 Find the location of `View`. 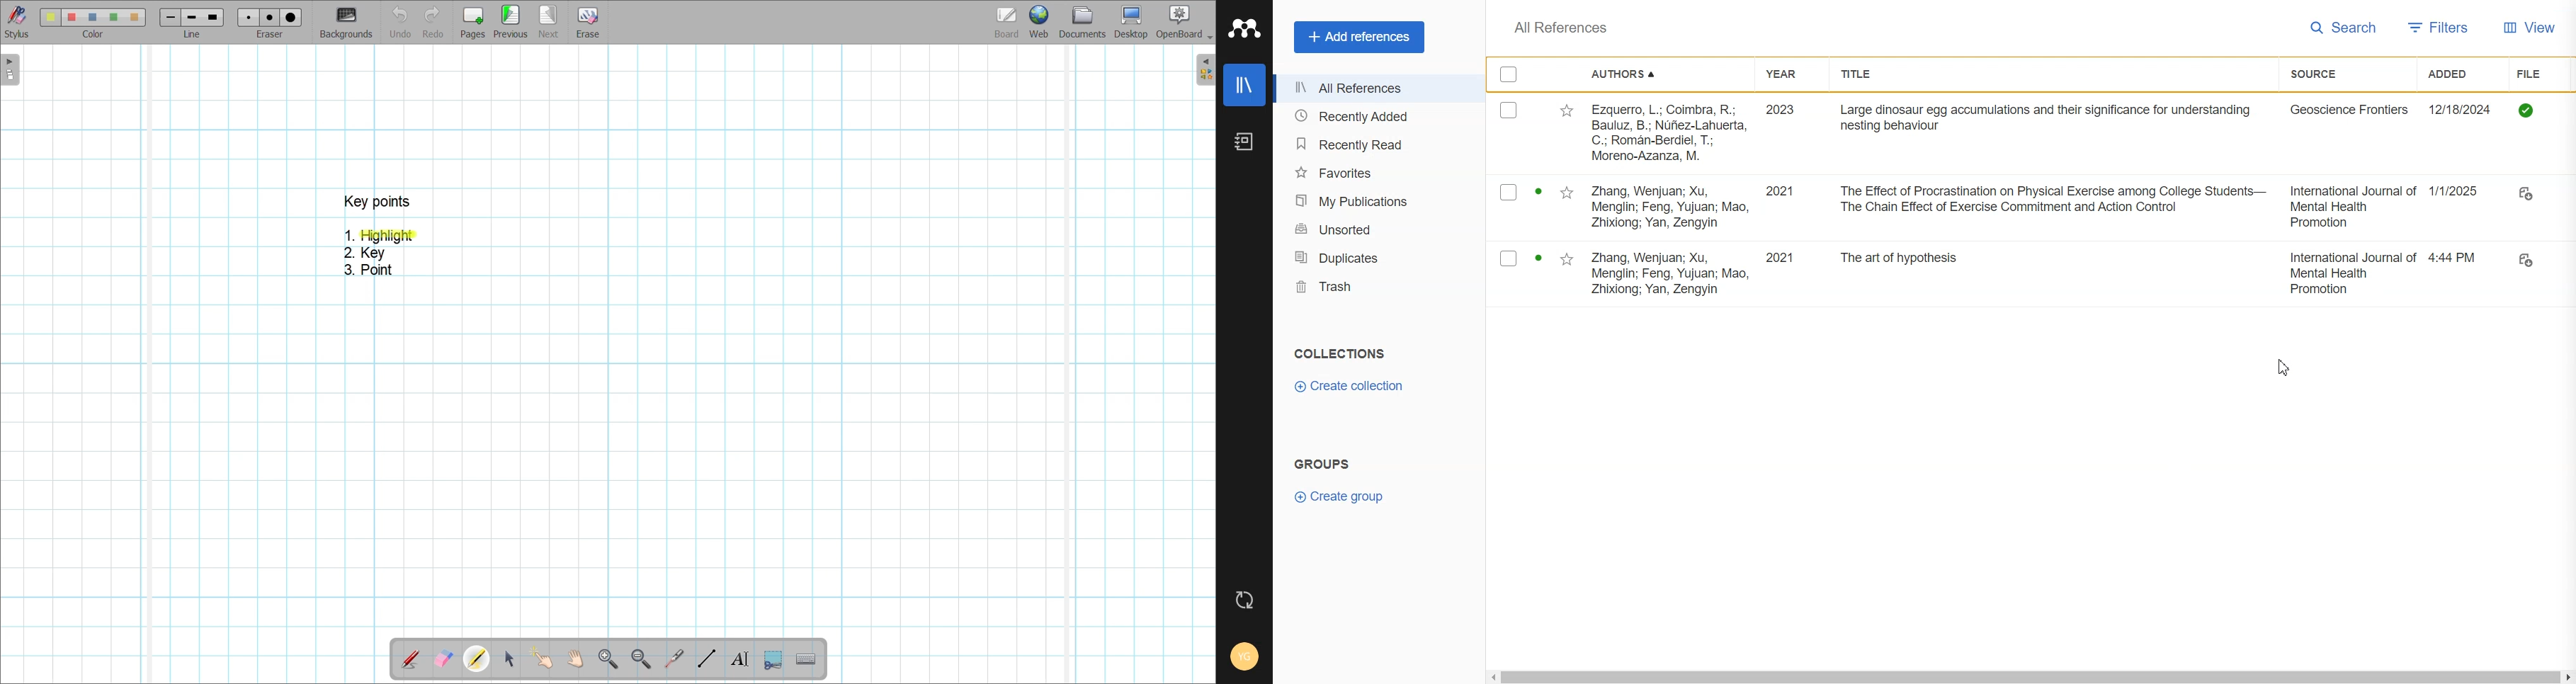

View is located at coordinates (2529, 28).